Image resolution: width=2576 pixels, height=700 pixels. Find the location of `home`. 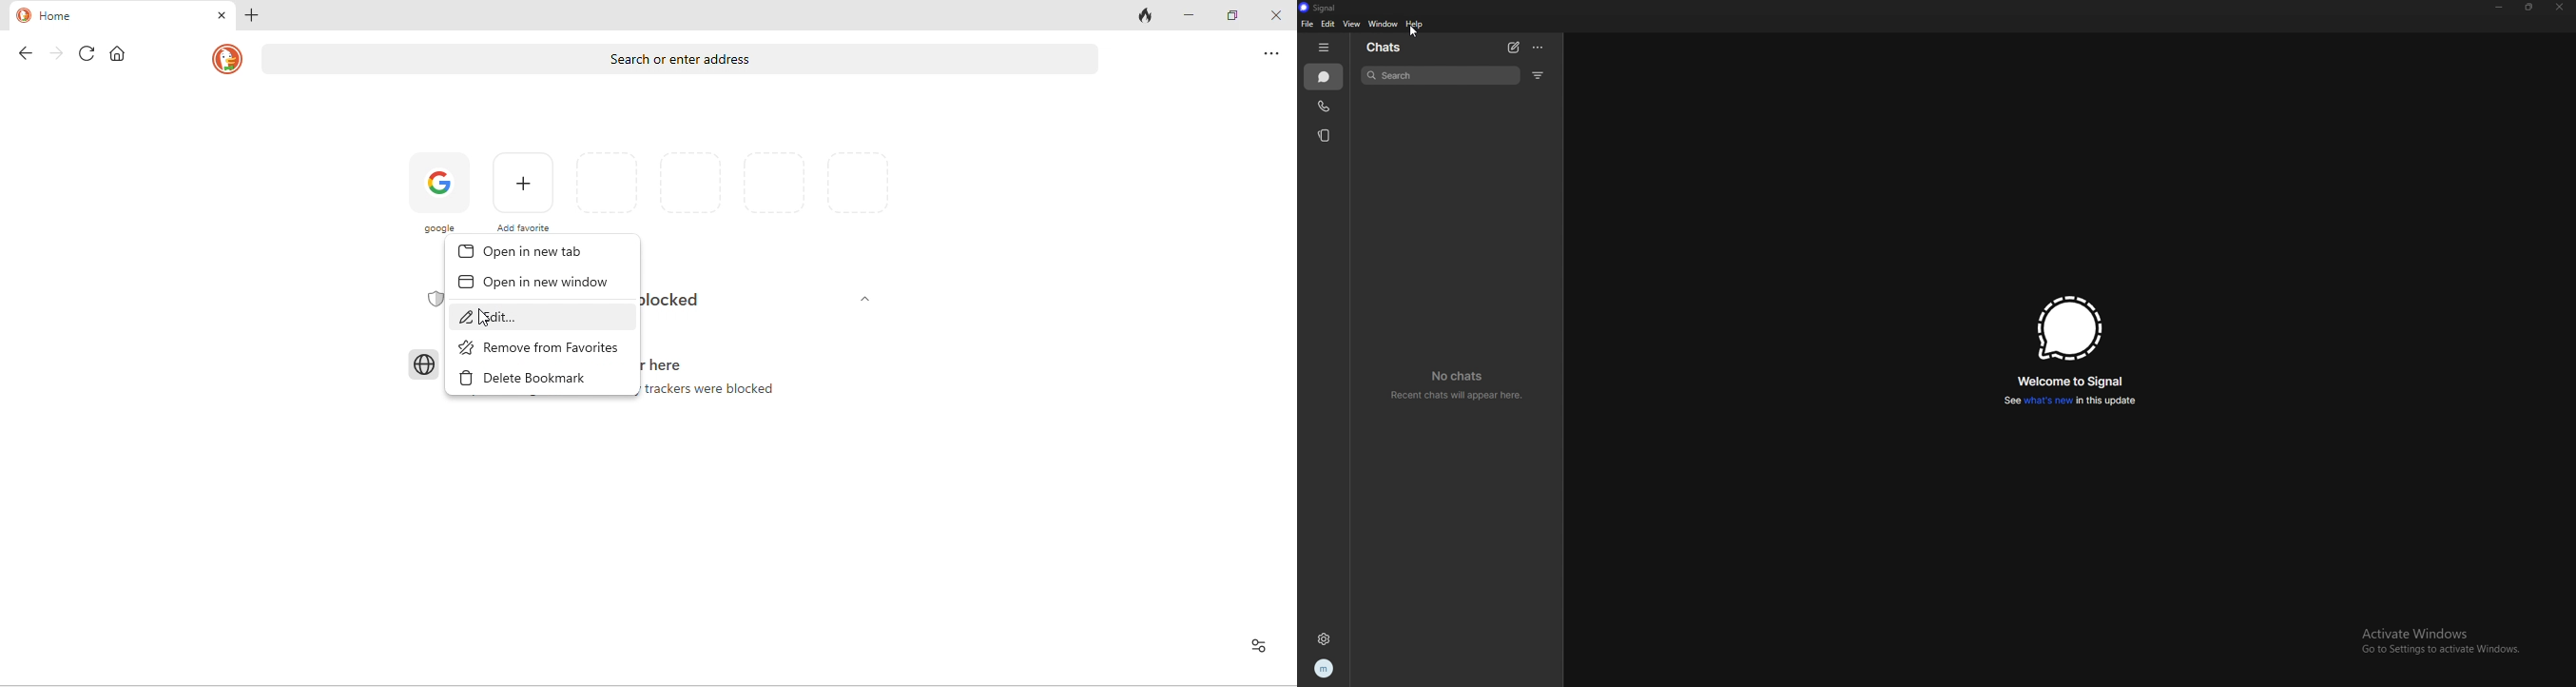

home is located at coordinates (69, 15).